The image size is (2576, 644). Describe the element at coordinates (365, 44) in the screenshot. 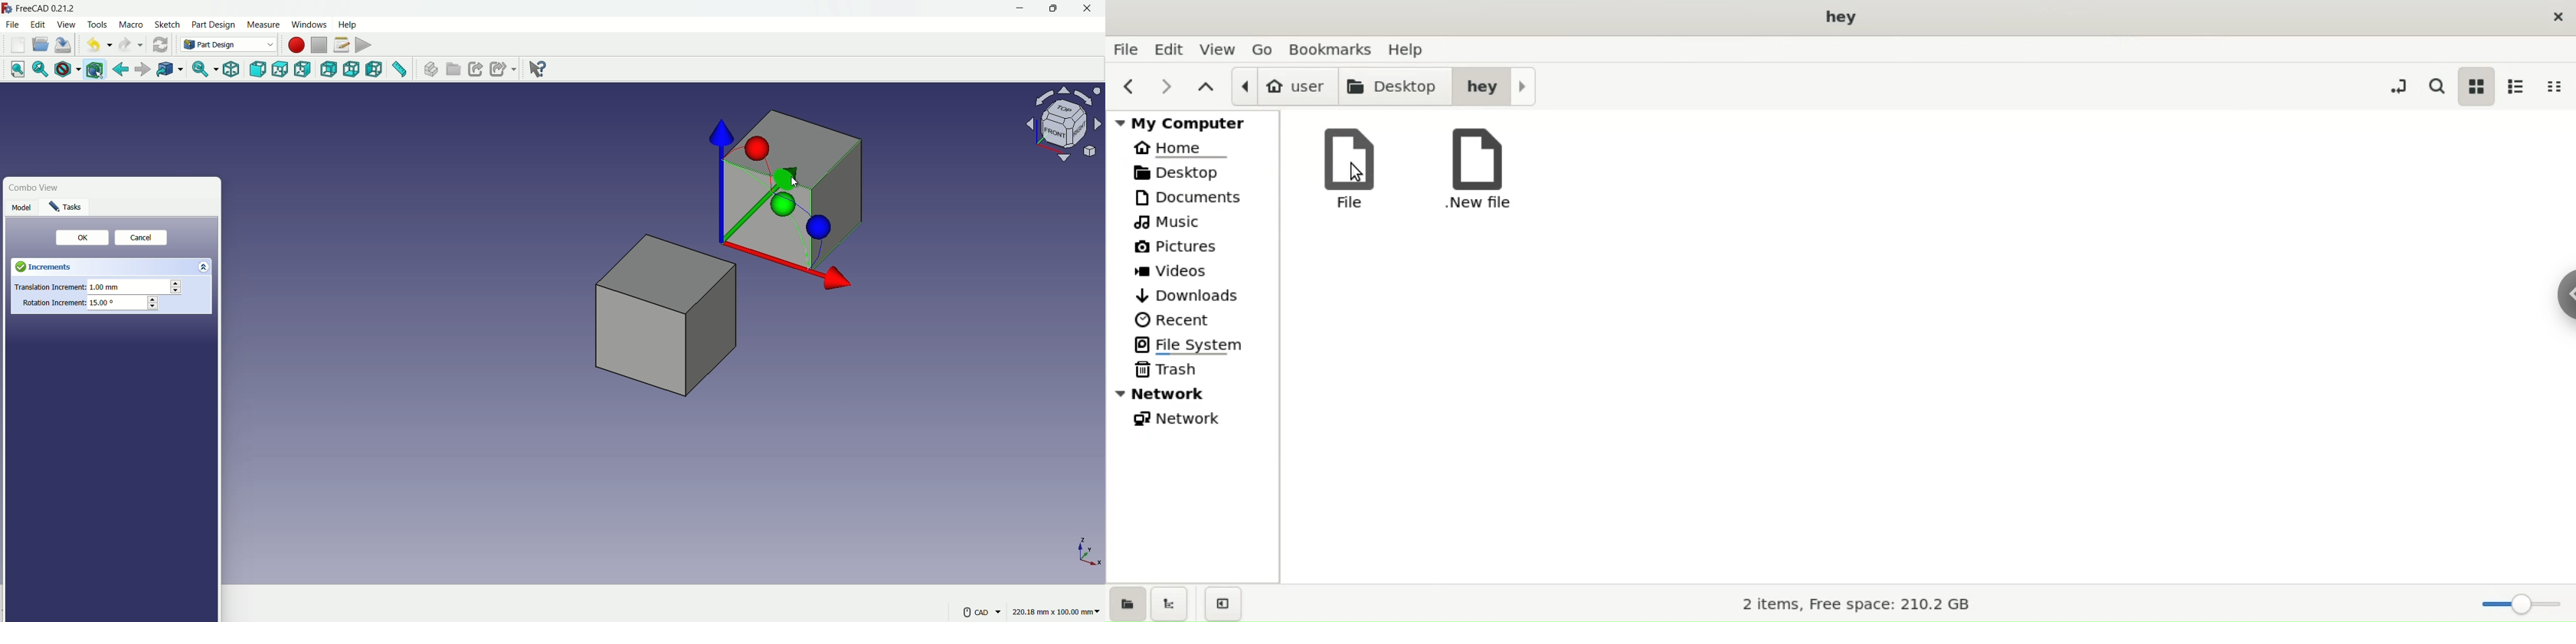

I see `execute macros` at that location.